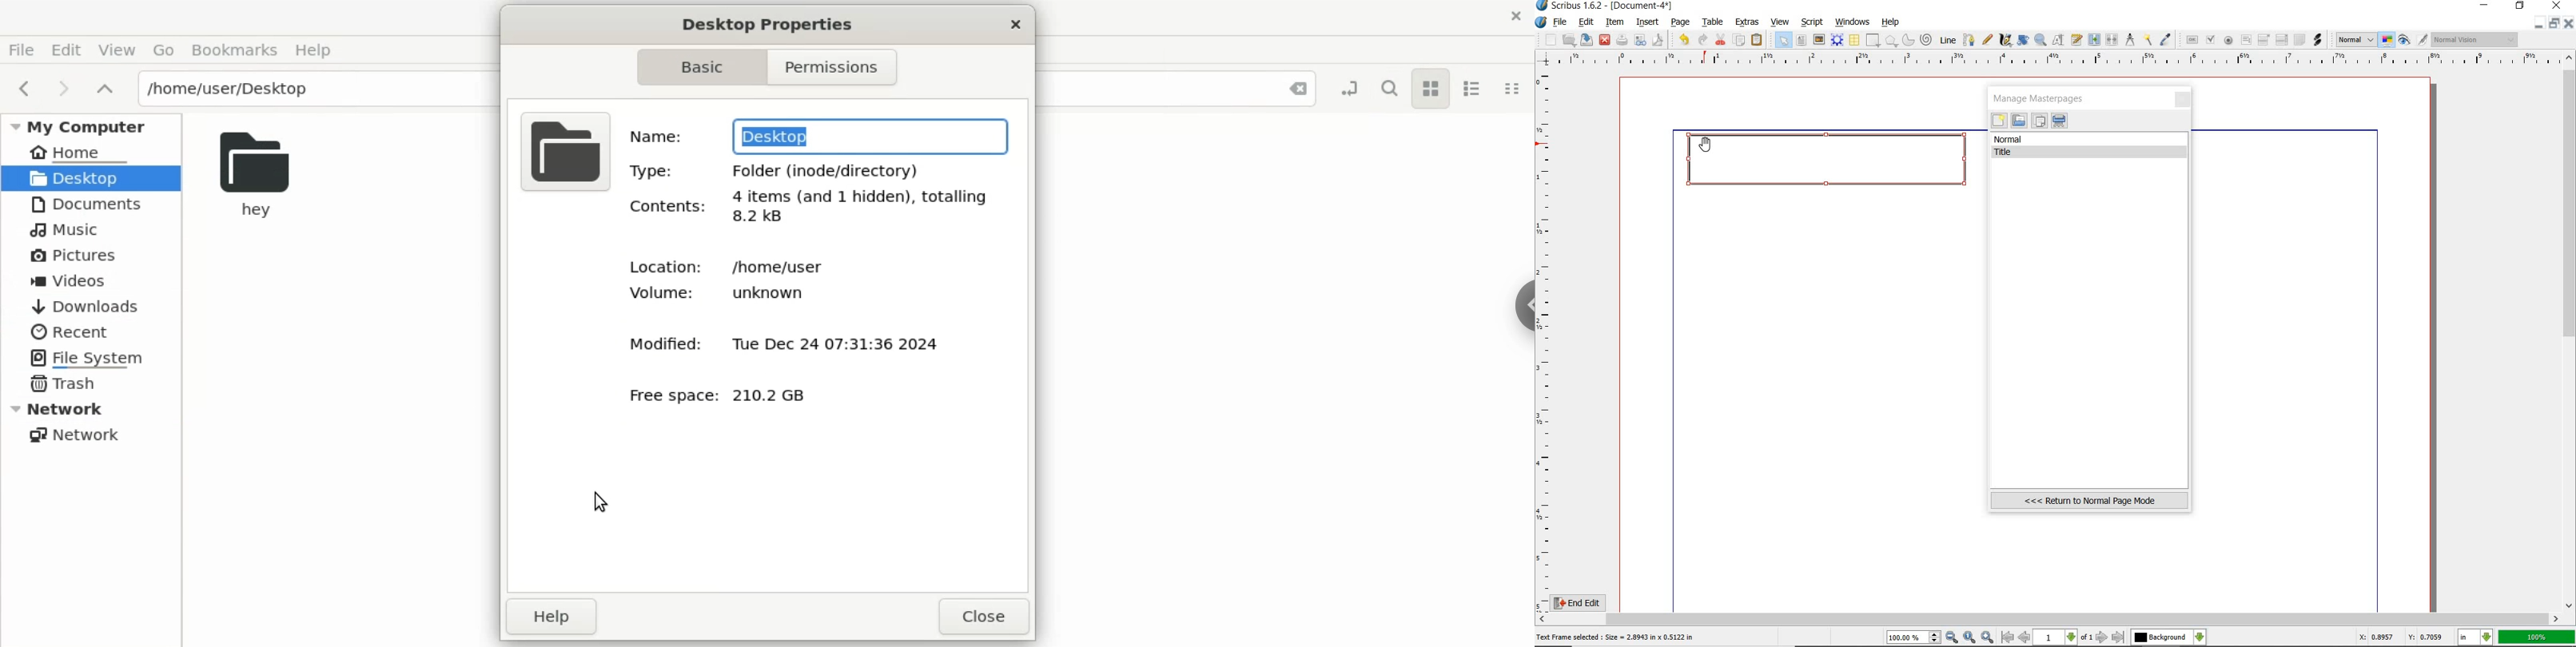  I want to click on of 1, so click(2086, 638).